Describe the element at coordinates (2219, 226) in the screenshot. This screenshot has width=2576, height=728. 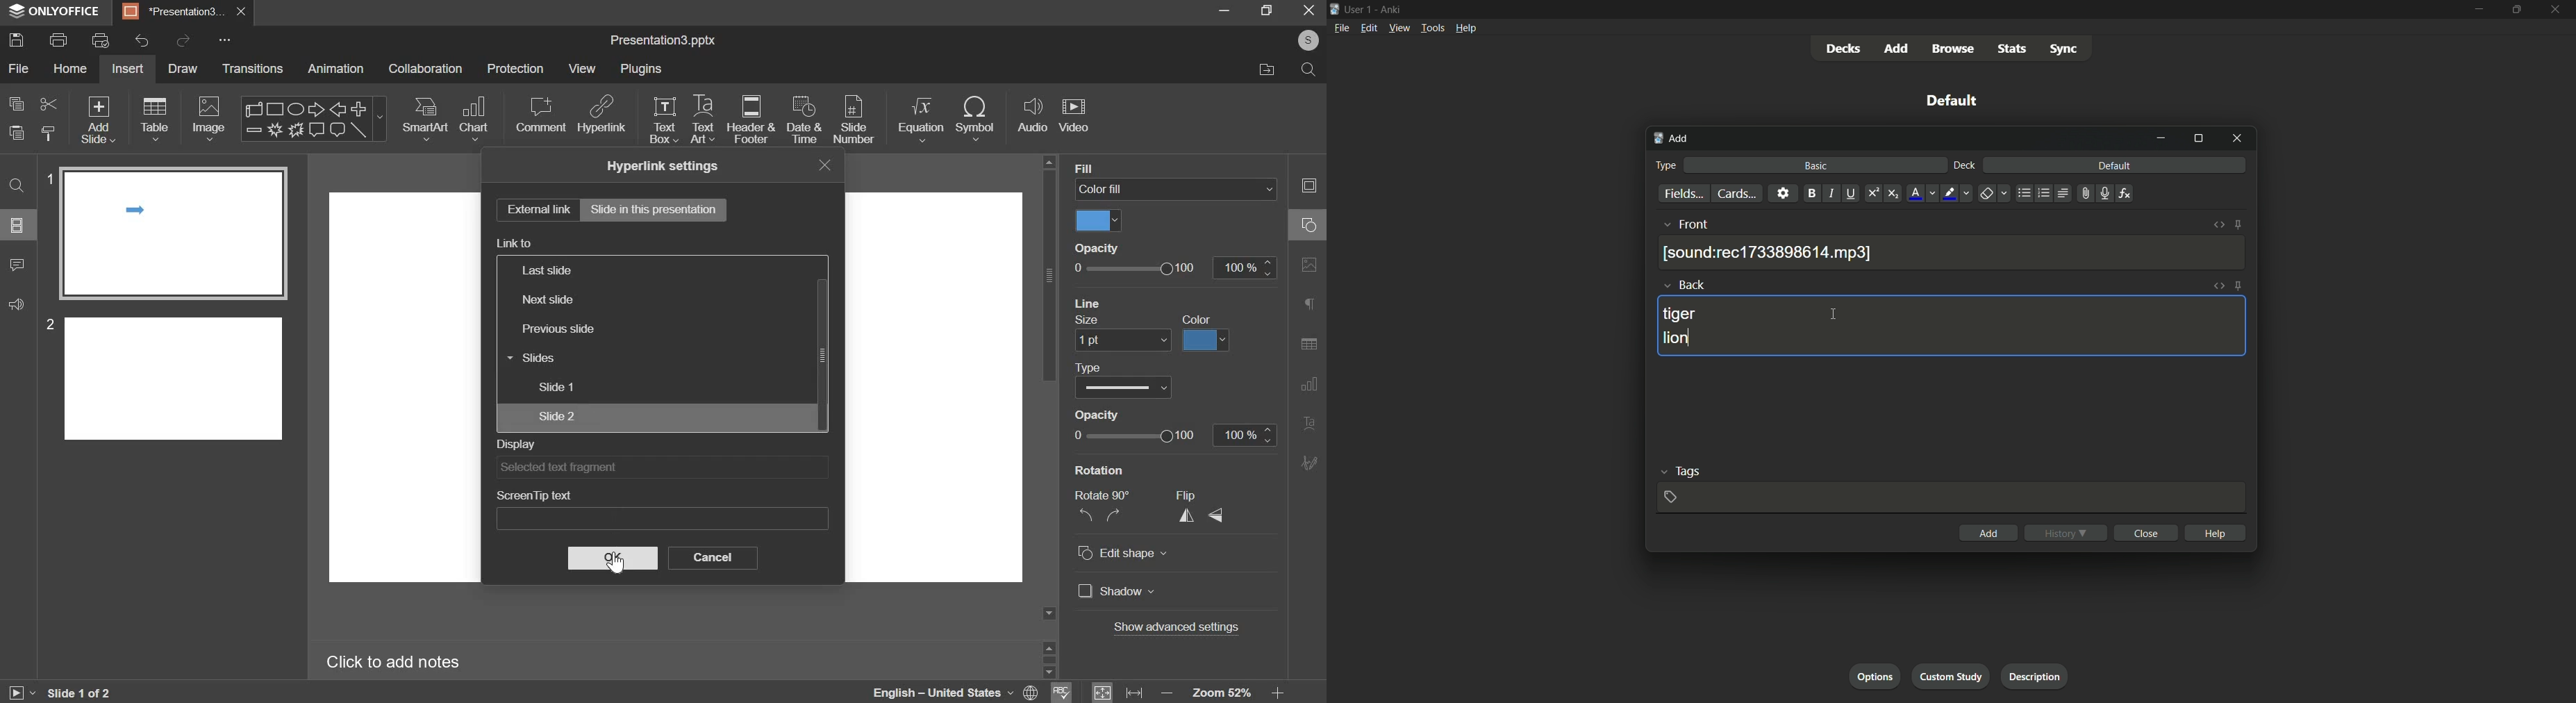
I see `toggle html editor` at that location.